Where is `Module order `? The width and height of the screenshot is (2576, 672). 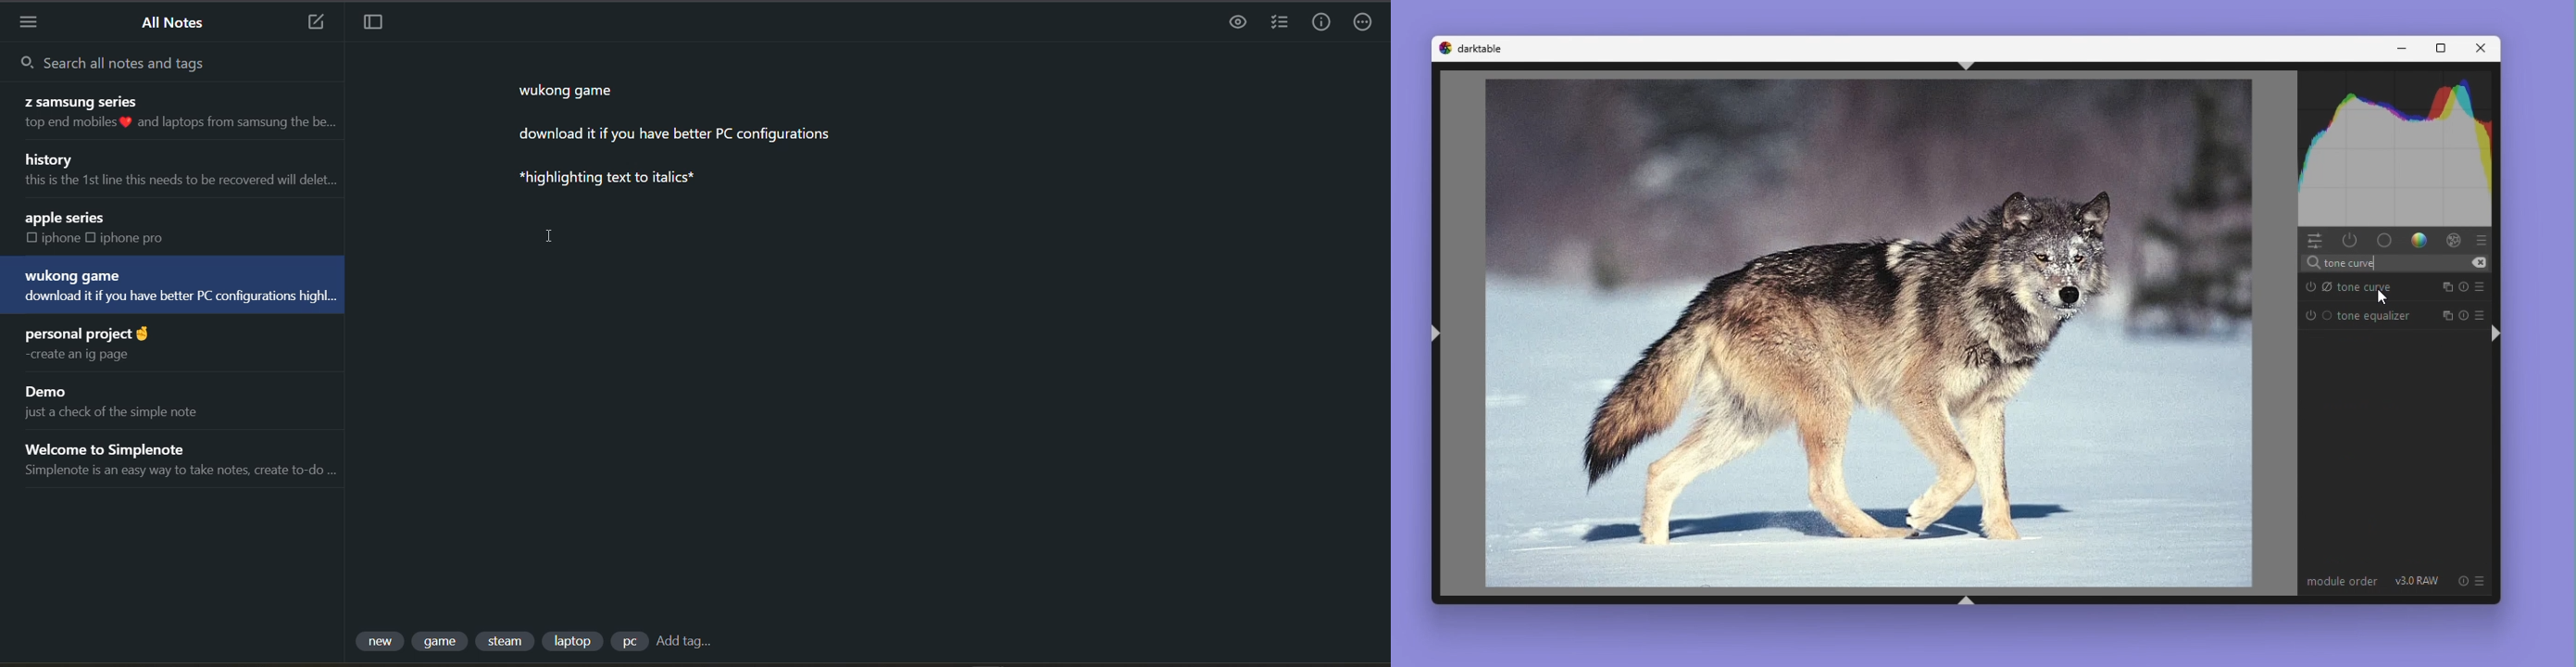
Module order  is located at coordinates (2342, 583).